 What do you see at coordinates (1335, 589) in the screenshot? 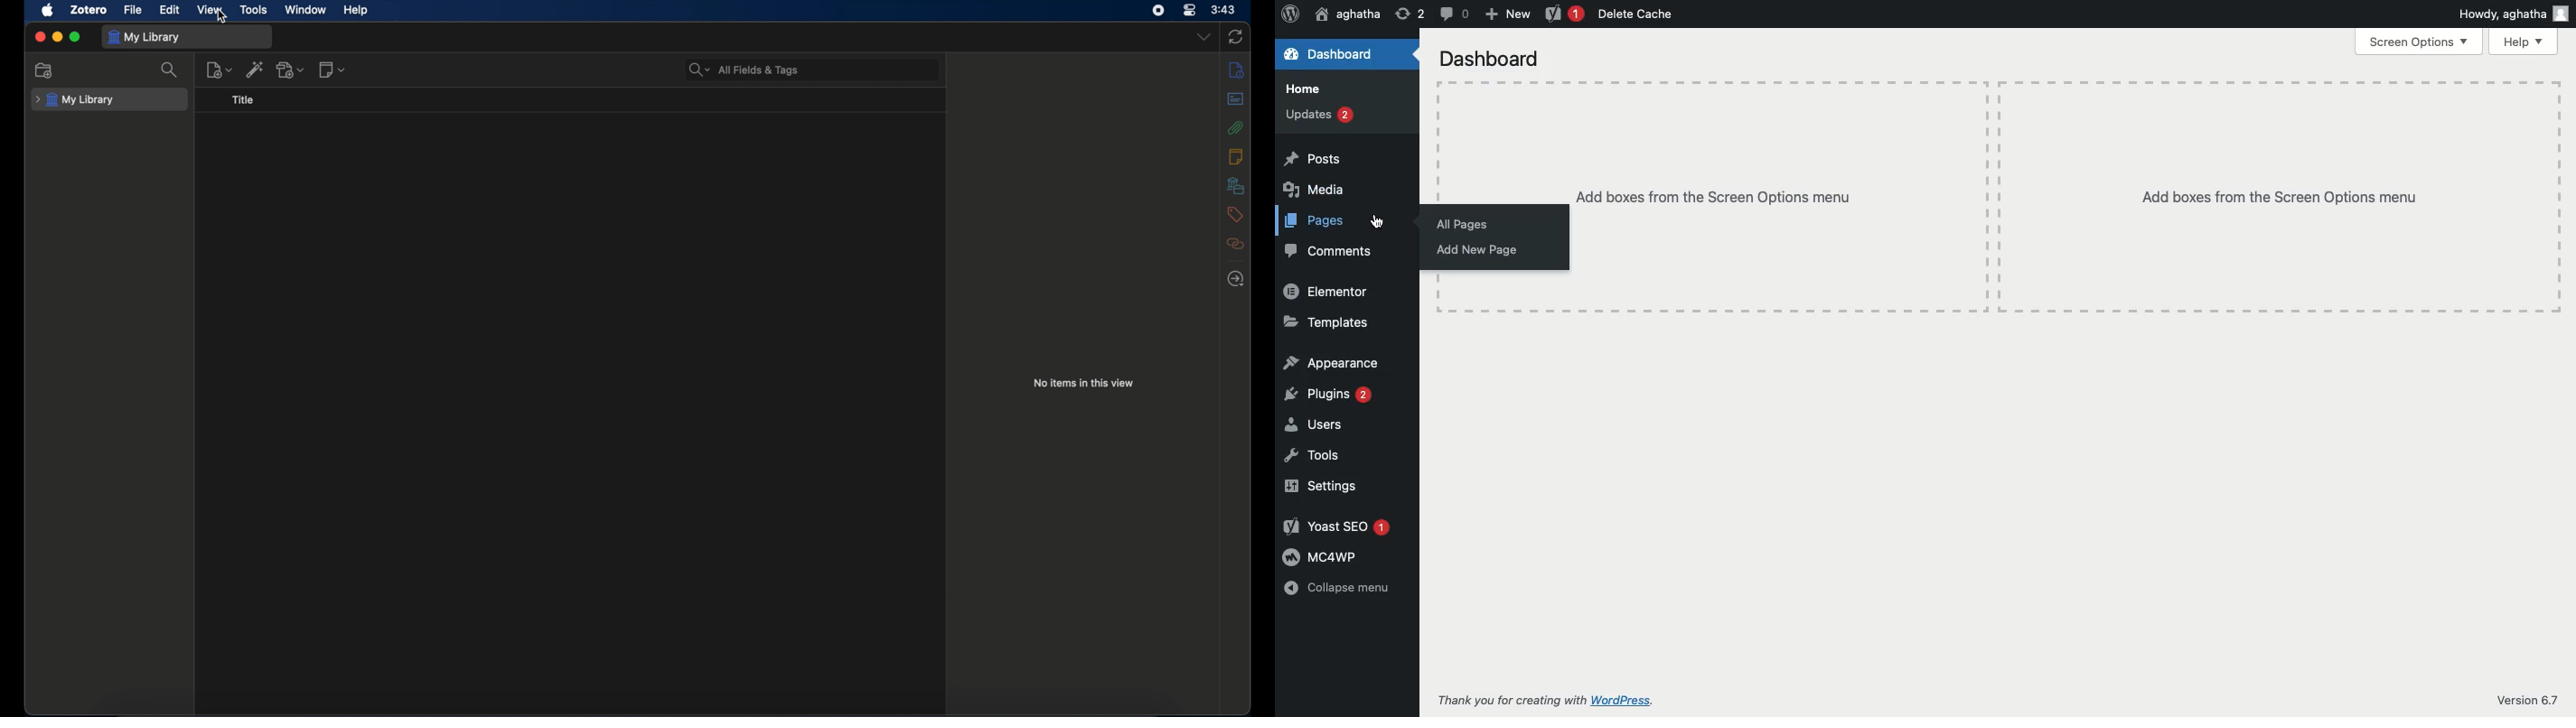
I see `Collapse menu` at bounding box center [1335, 589].